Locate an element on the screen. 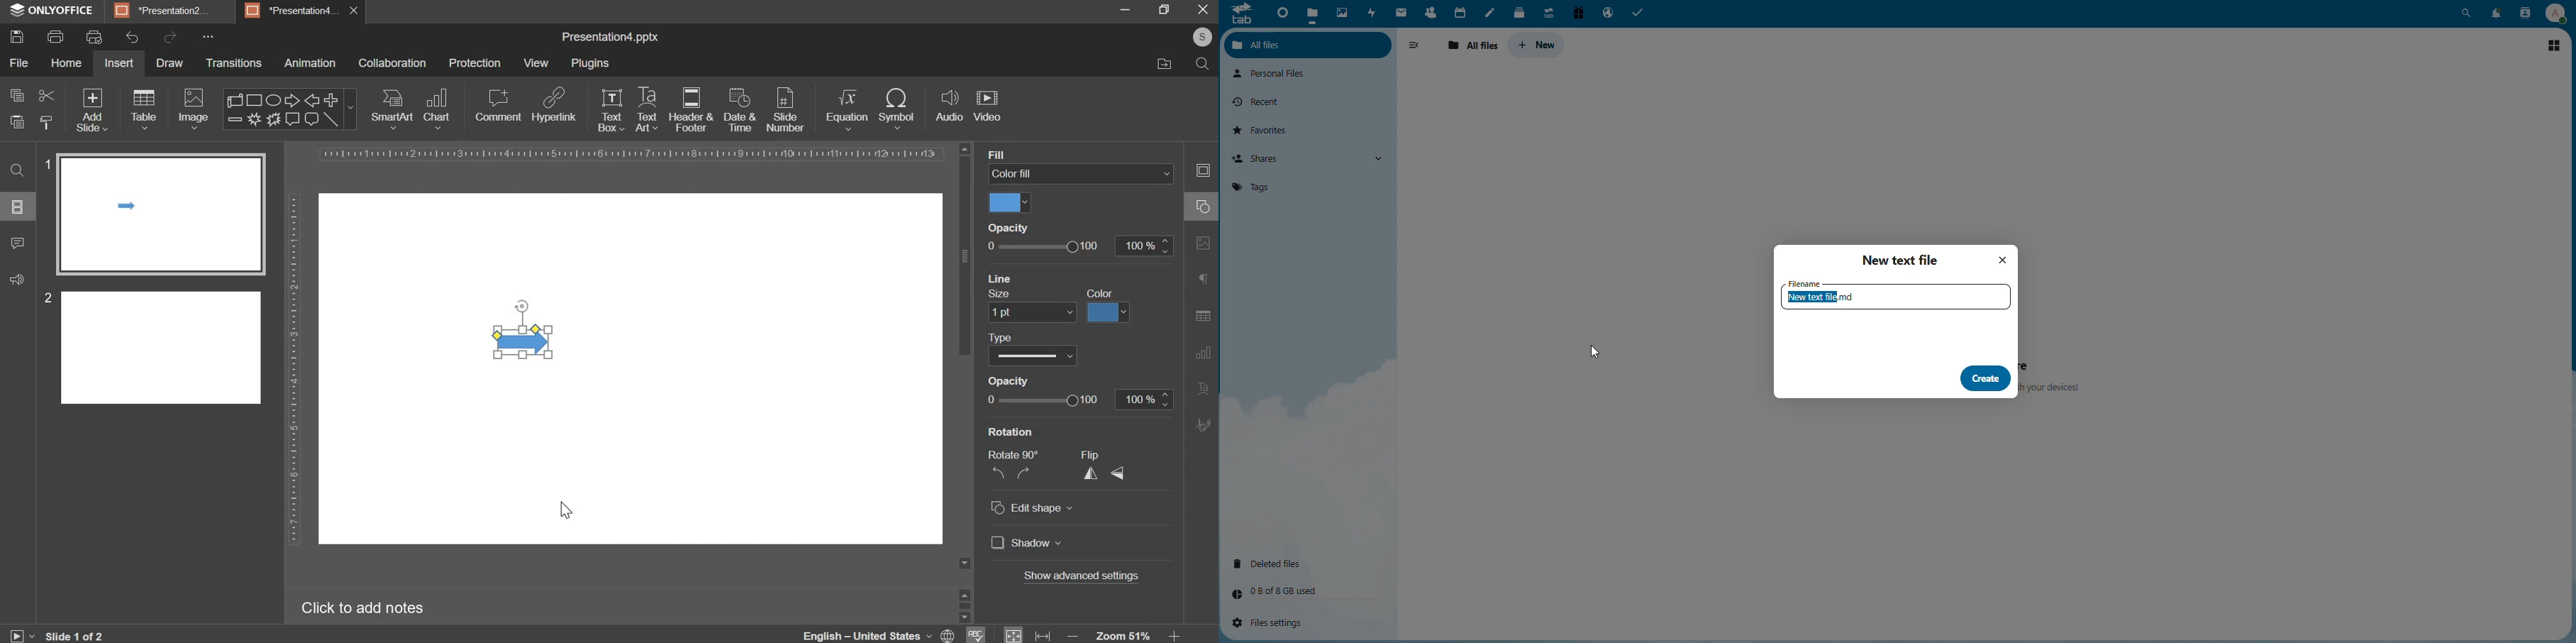 The width and height of the screenshot is (2576, 644). Tags is located at coordinates (1250, 186).